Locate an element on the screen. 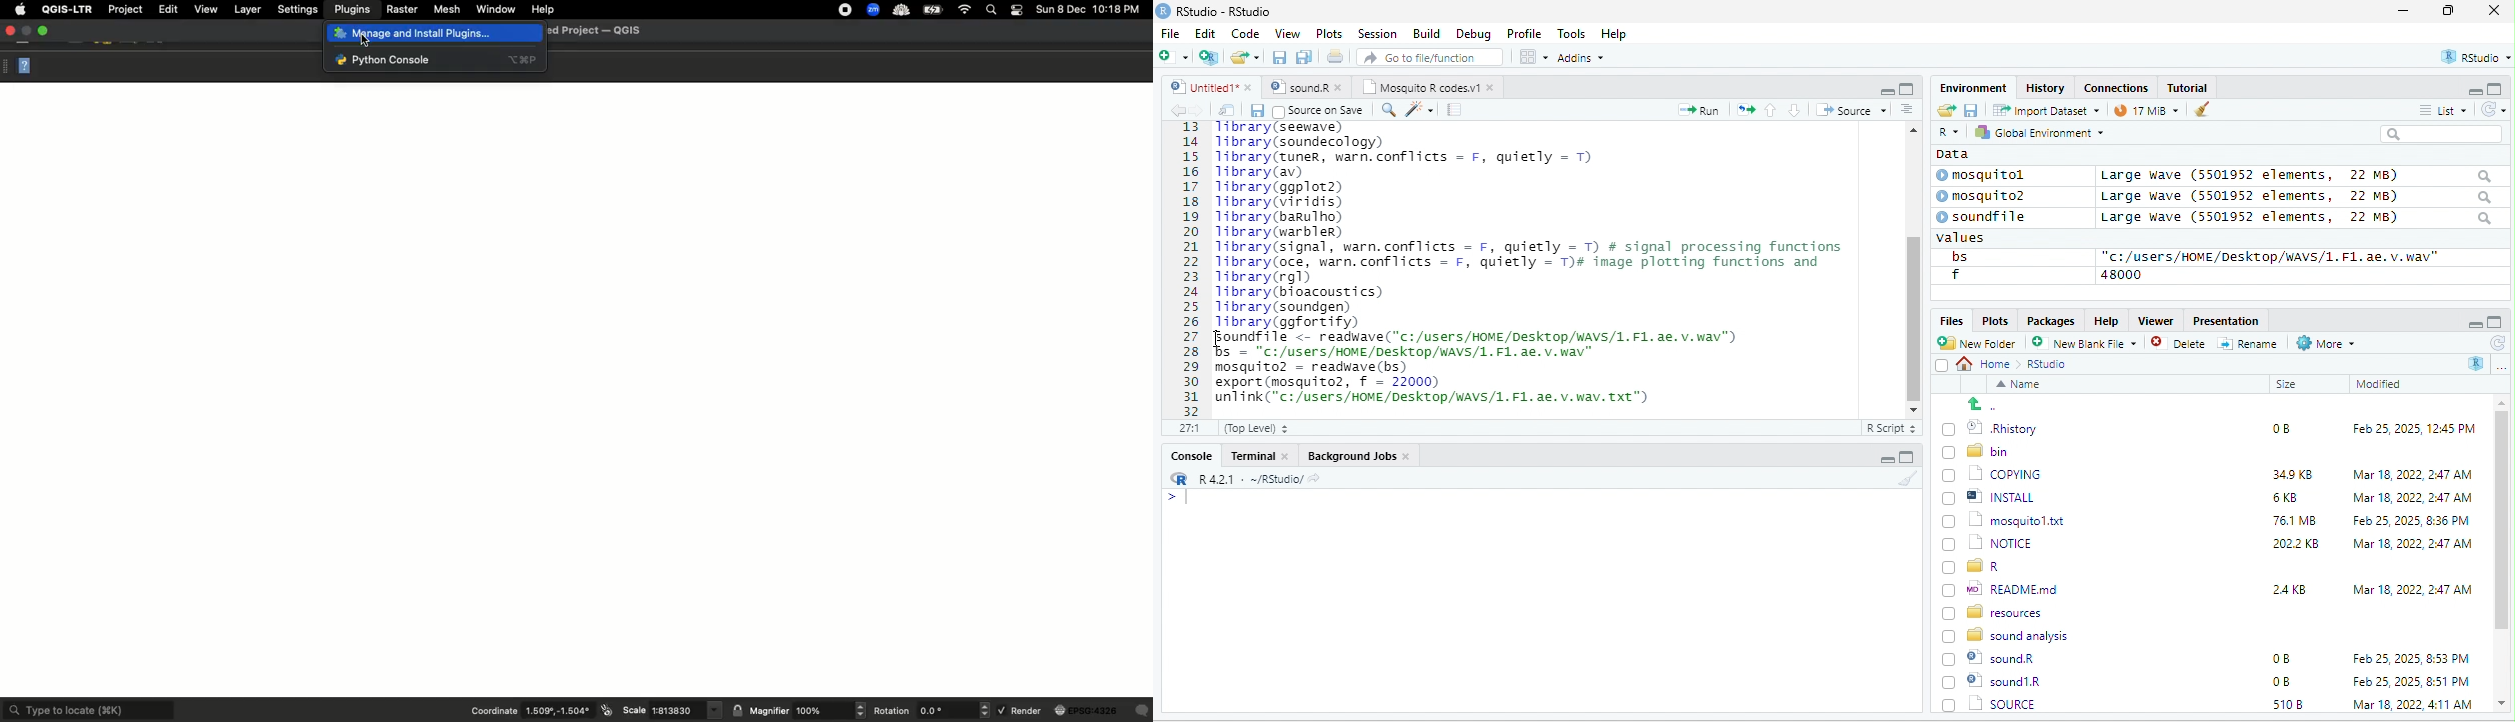  ‘Mar 18, 2022, 2:47 AM is located at coordinates (2411, 544).